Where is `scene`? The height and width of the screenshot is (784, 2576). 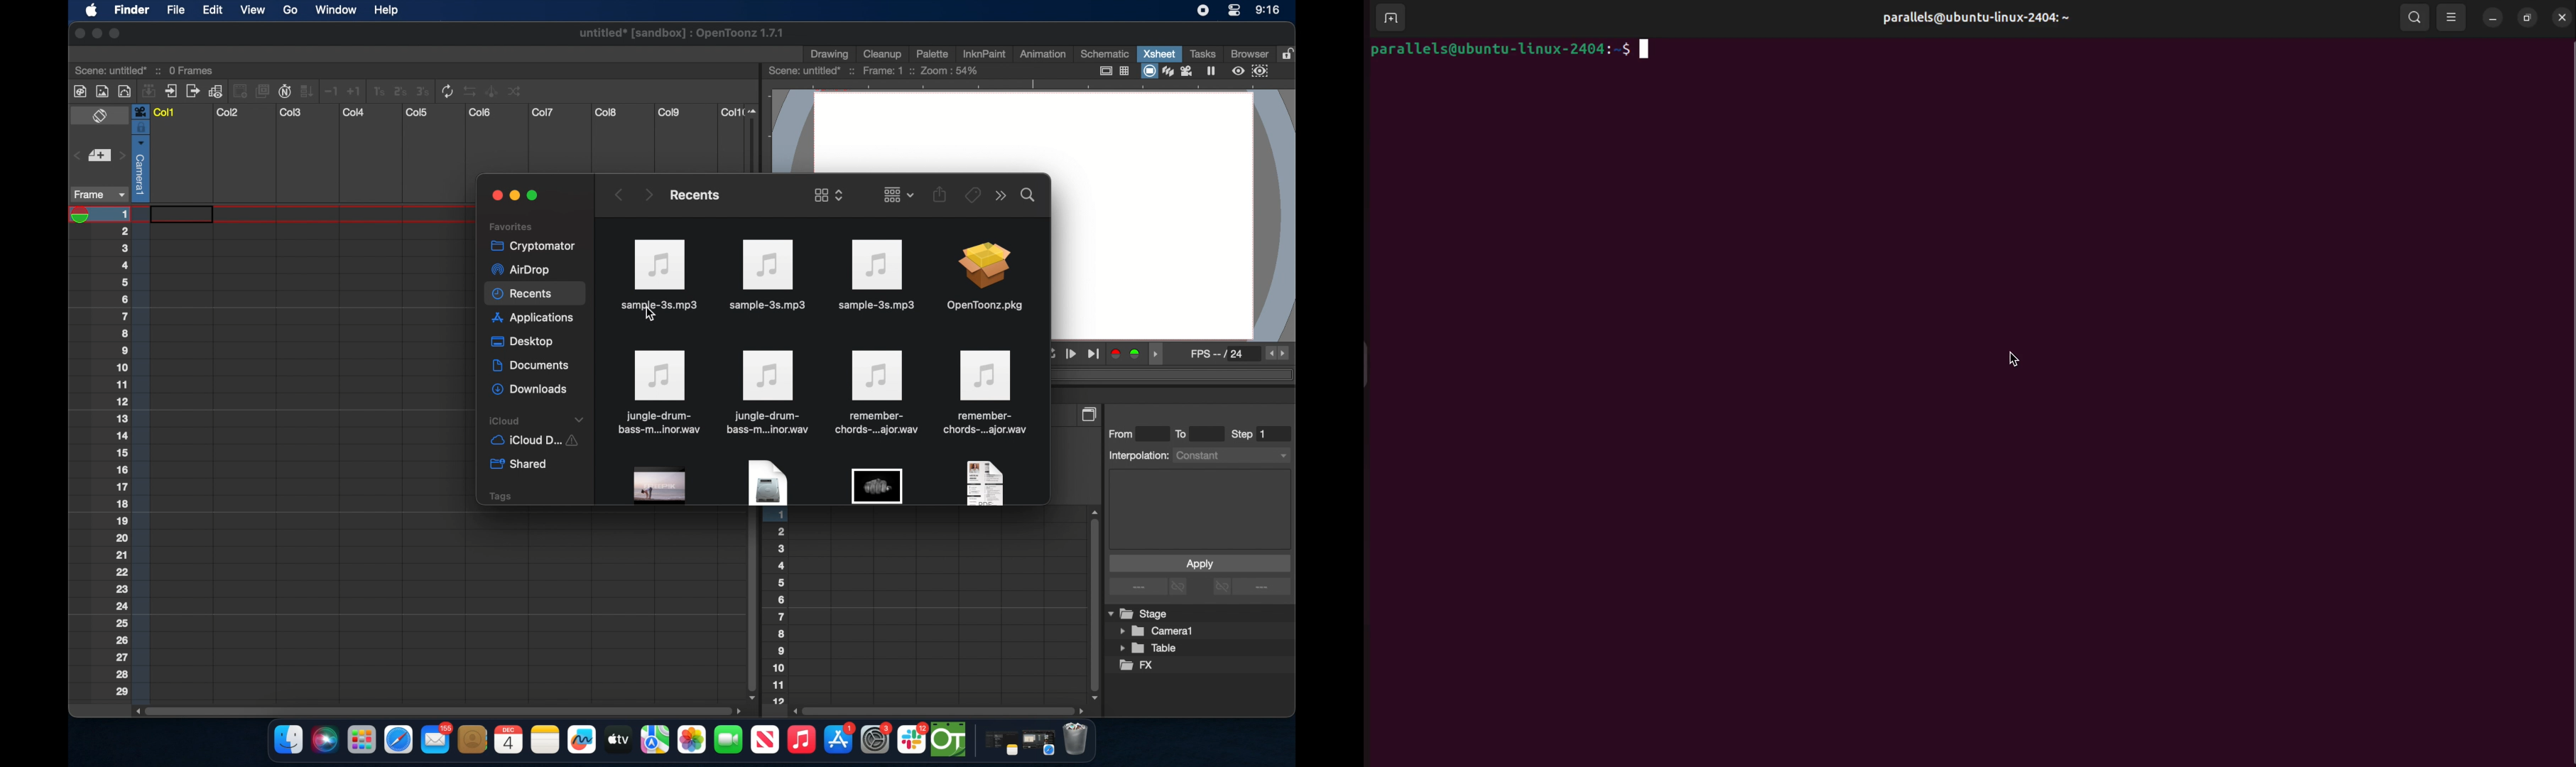 scene is located at coordinates (874, 71).